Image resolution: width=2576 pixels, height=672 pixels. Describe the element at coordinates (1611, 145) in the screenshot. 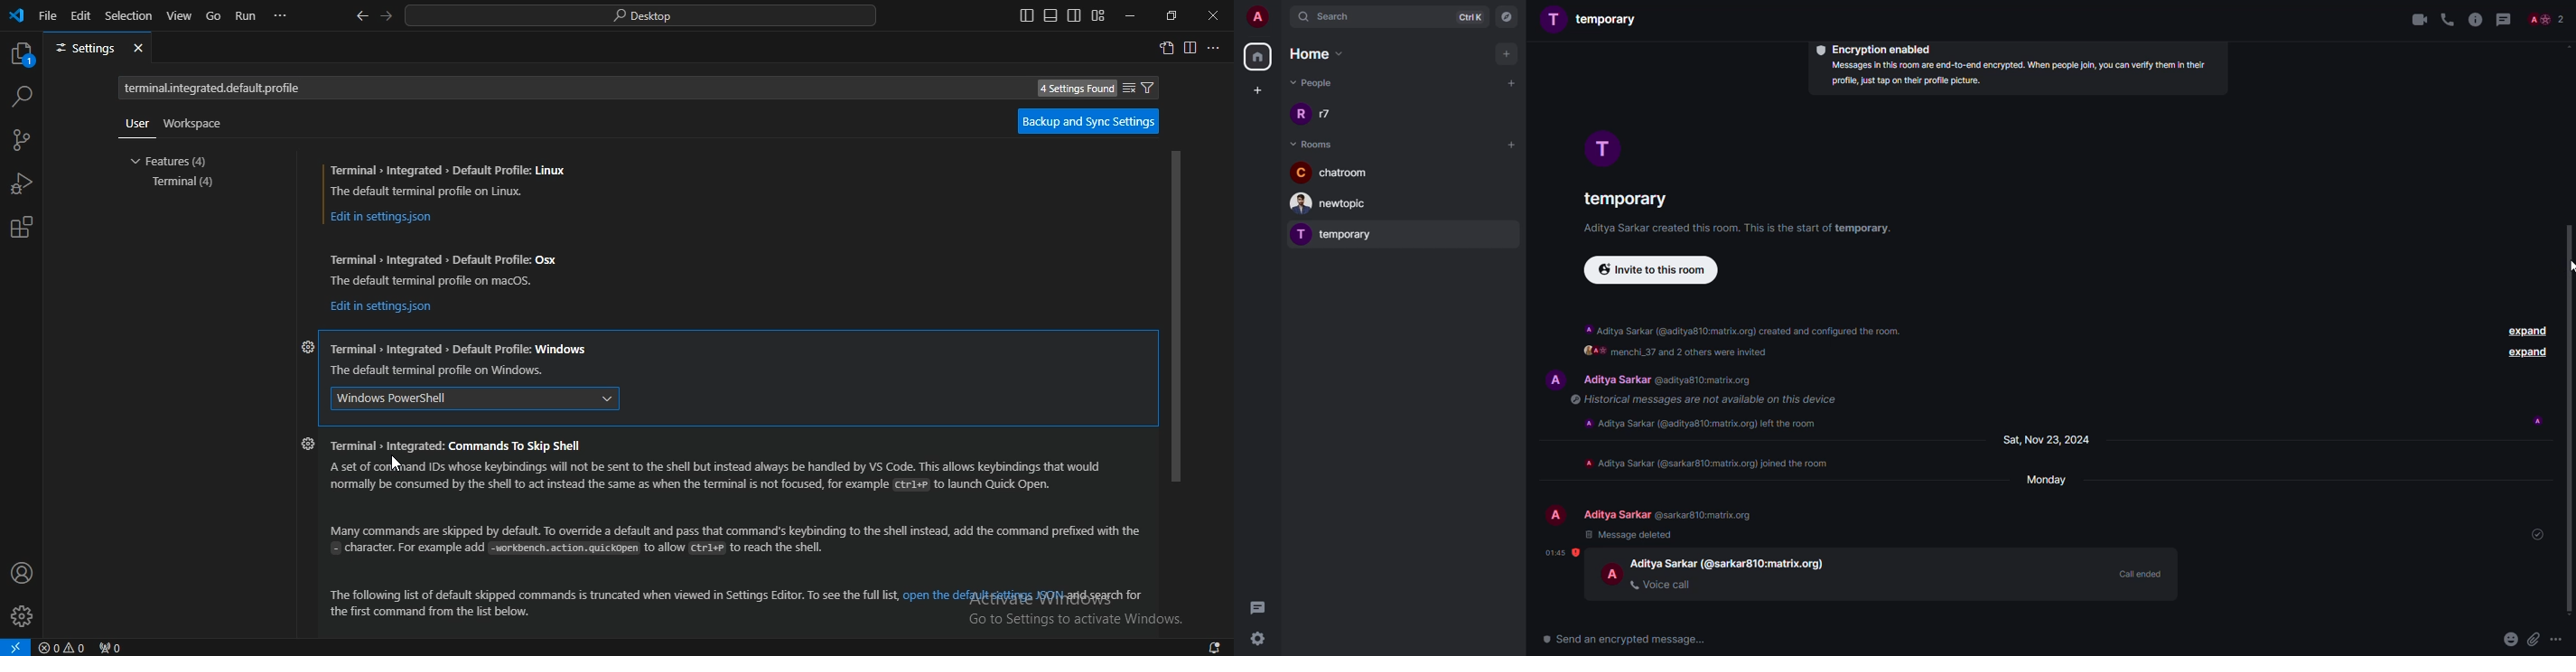

I see `profile` at that location.